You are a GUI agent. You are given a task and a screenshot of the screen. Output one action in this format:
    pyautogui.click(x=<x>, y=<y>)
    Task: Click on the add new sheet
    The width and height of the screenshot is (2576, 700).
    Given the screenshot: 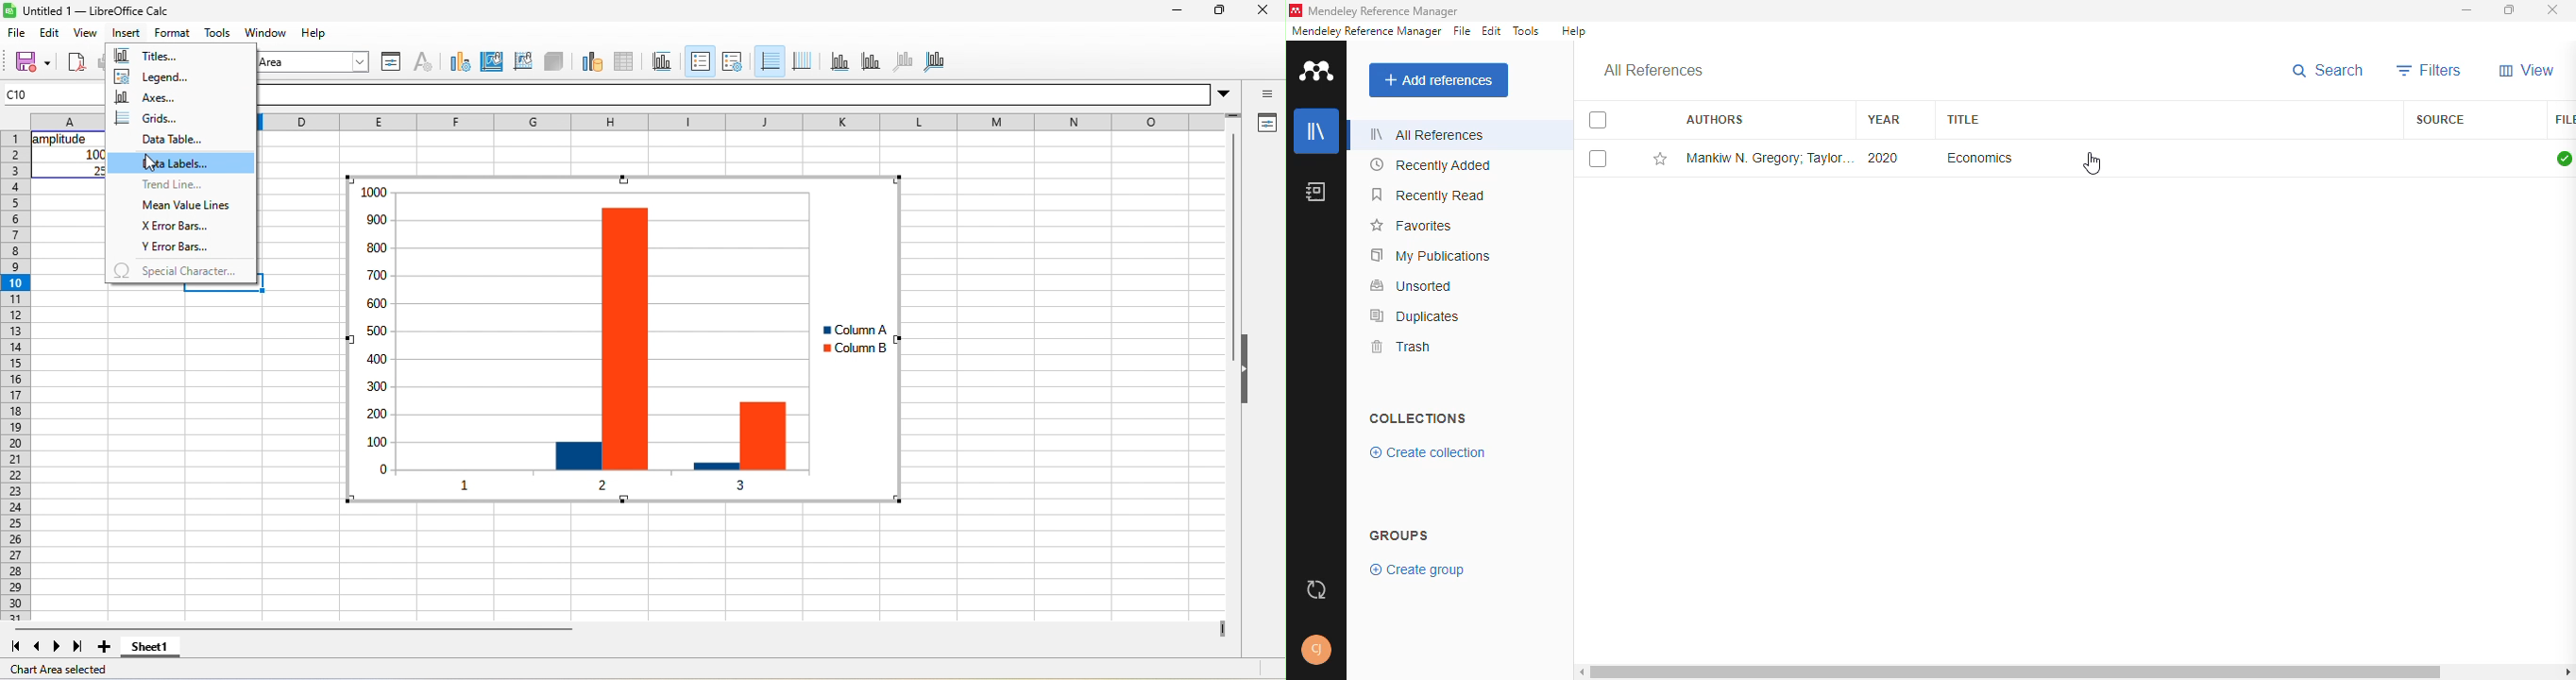 What is the action you would take?
    pyautogui.click(x=105, y=647)
    